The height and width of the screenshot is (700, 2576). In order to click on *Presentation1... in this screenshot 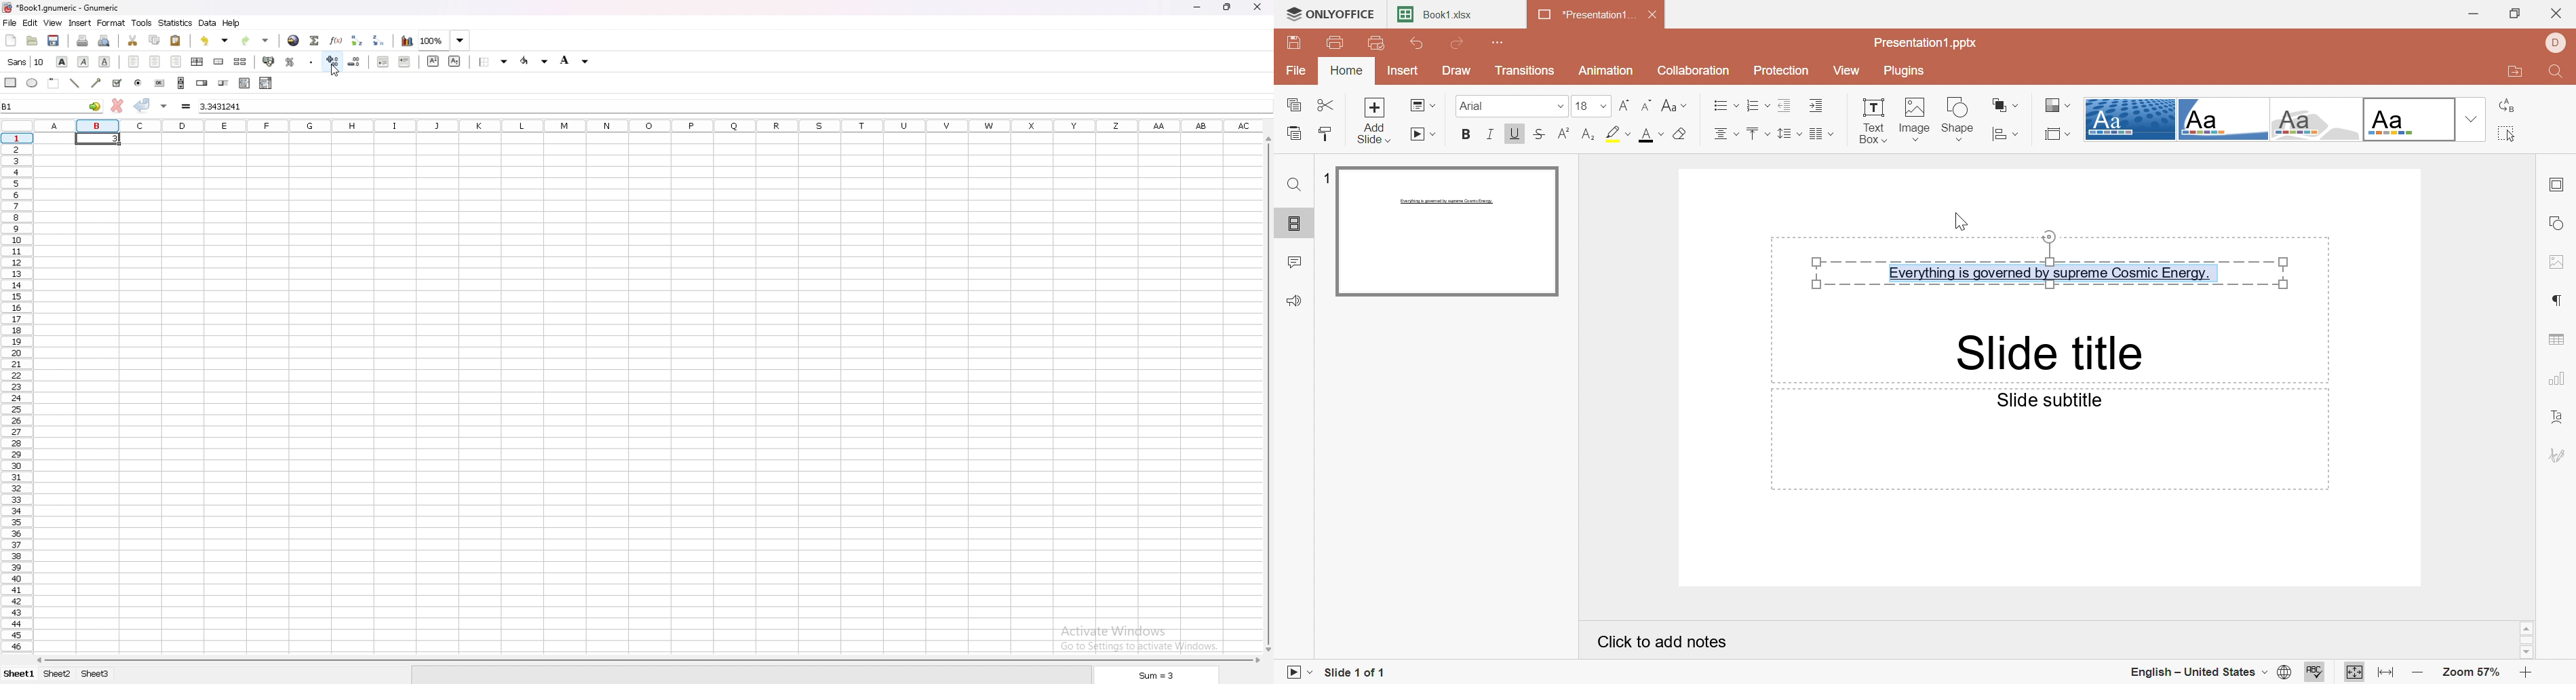, I will do `click(1588, 16)`.